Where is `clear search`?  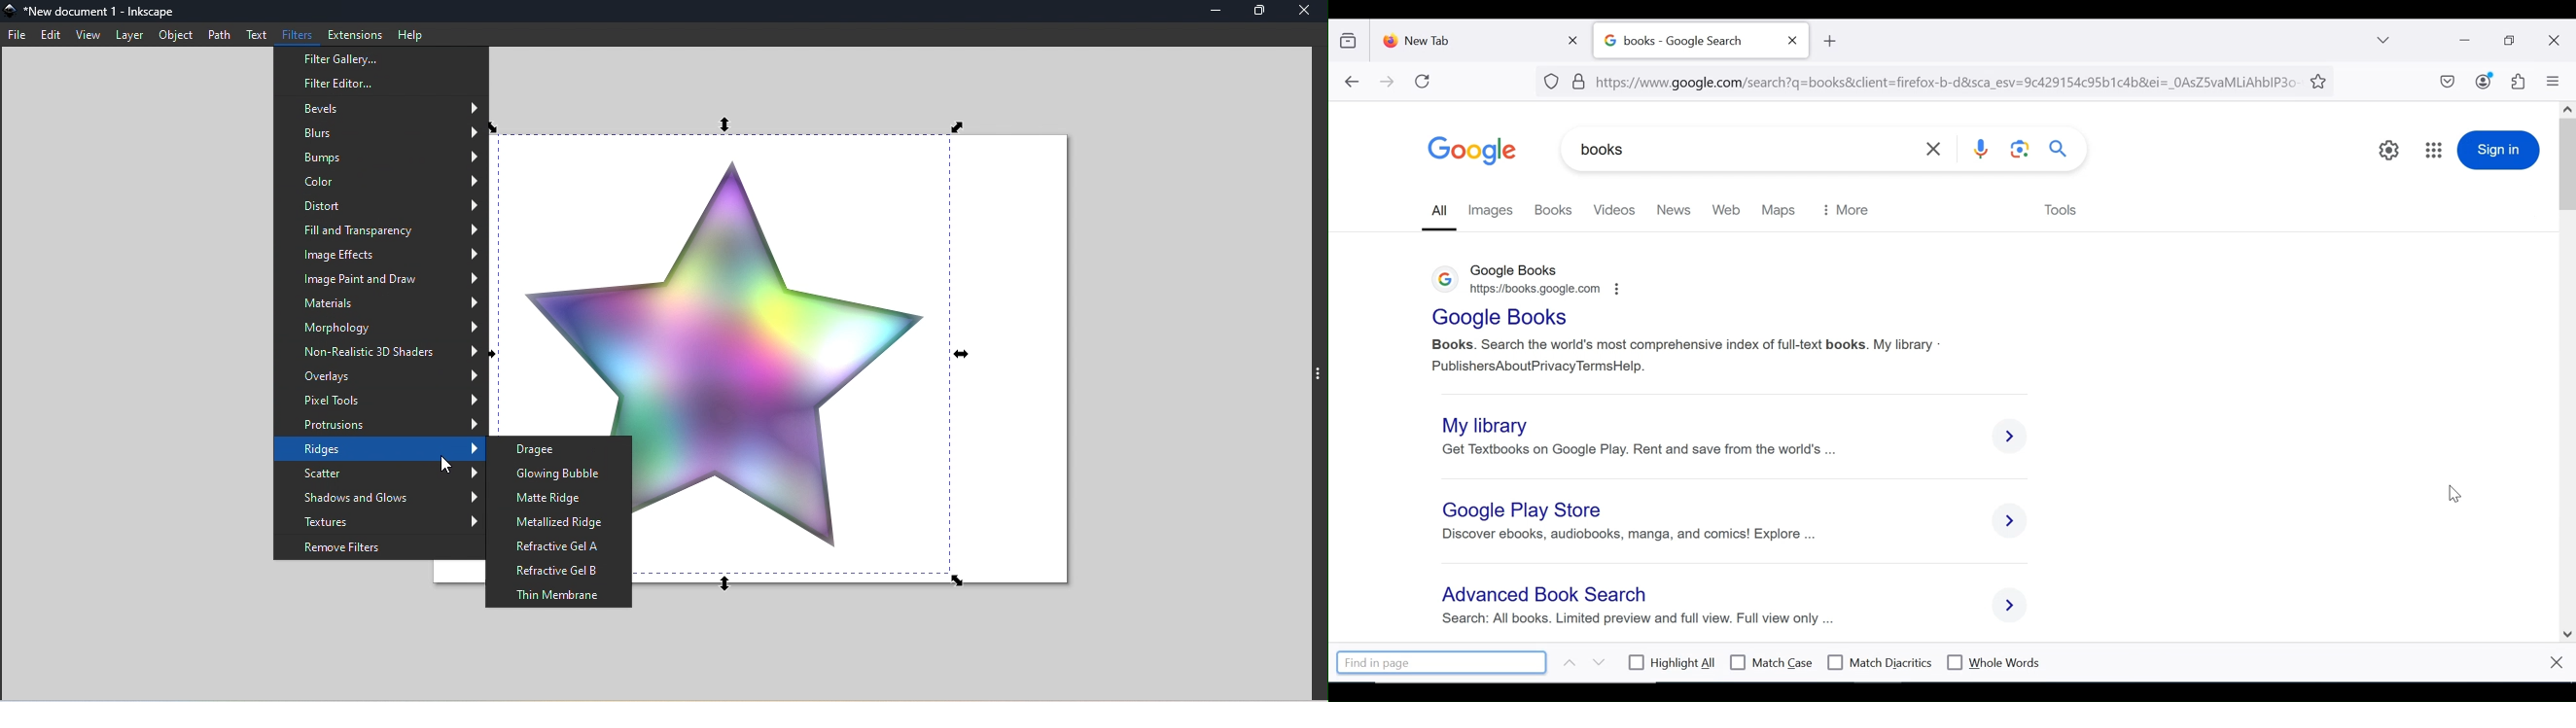
clear search is located at coordinates (1936, 149).